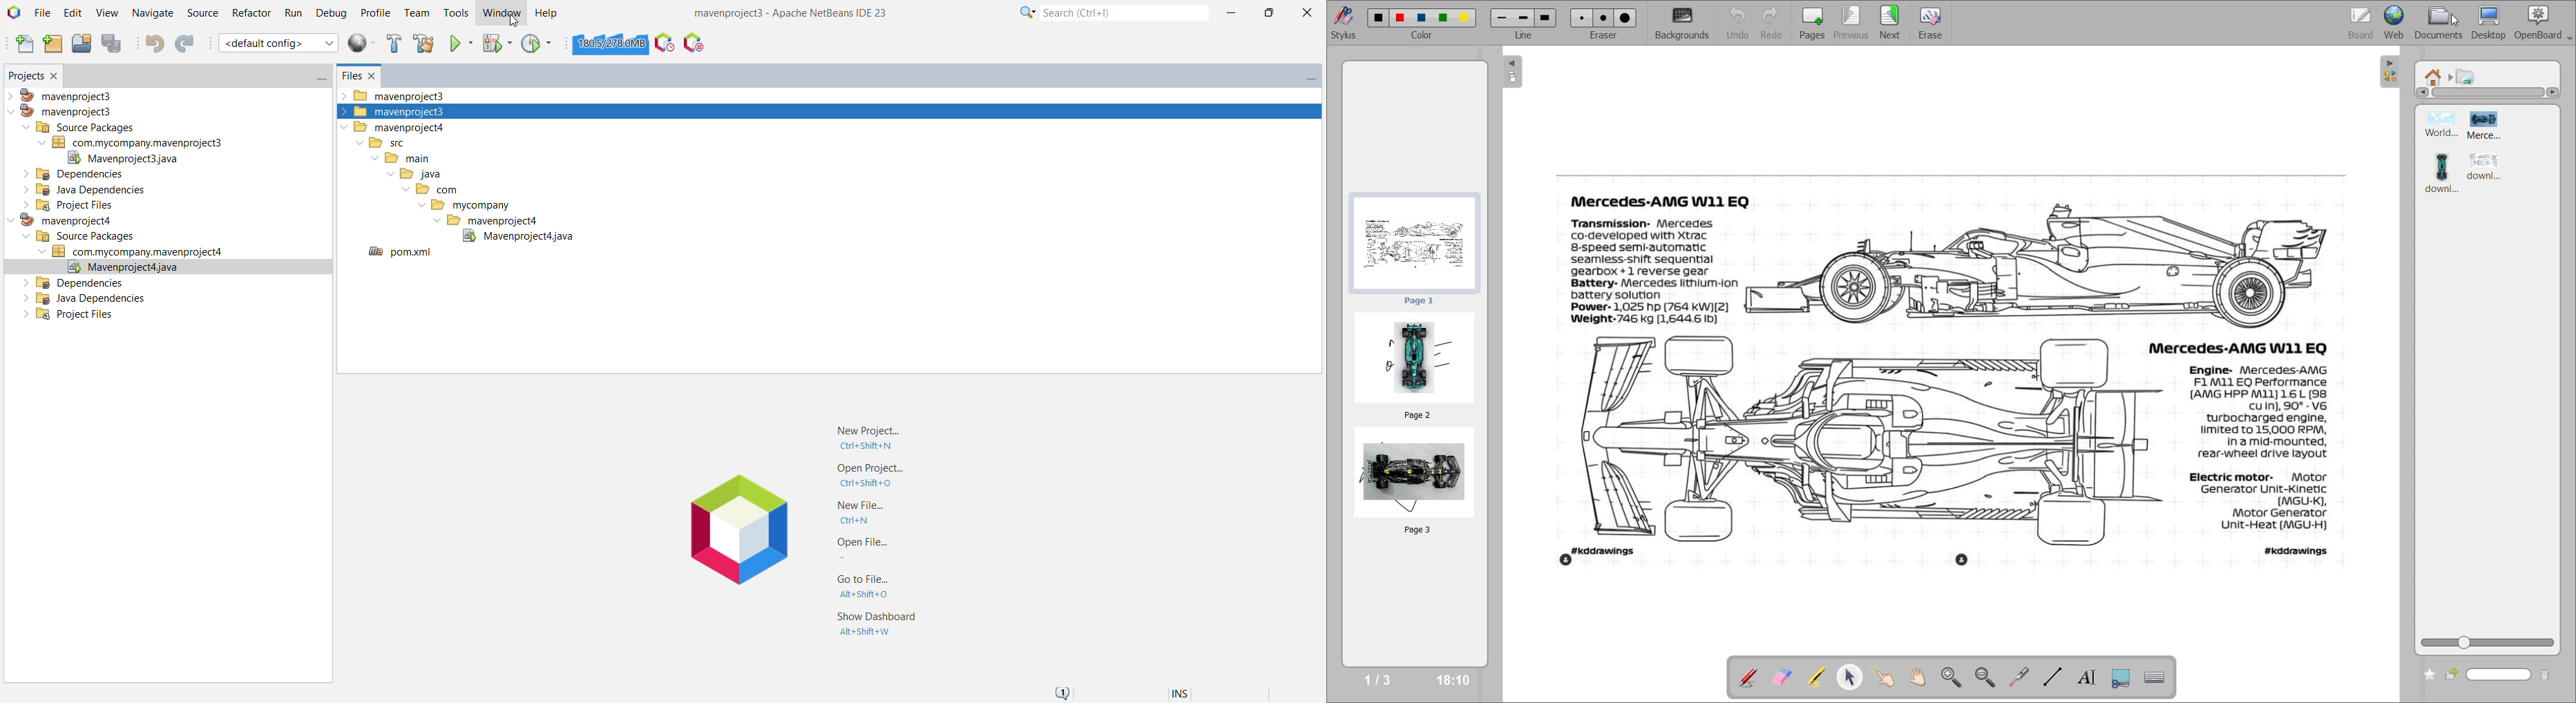 This screenshot has width=2576, height=728. I want to click on Mavenproject3java, so click(515, 238).